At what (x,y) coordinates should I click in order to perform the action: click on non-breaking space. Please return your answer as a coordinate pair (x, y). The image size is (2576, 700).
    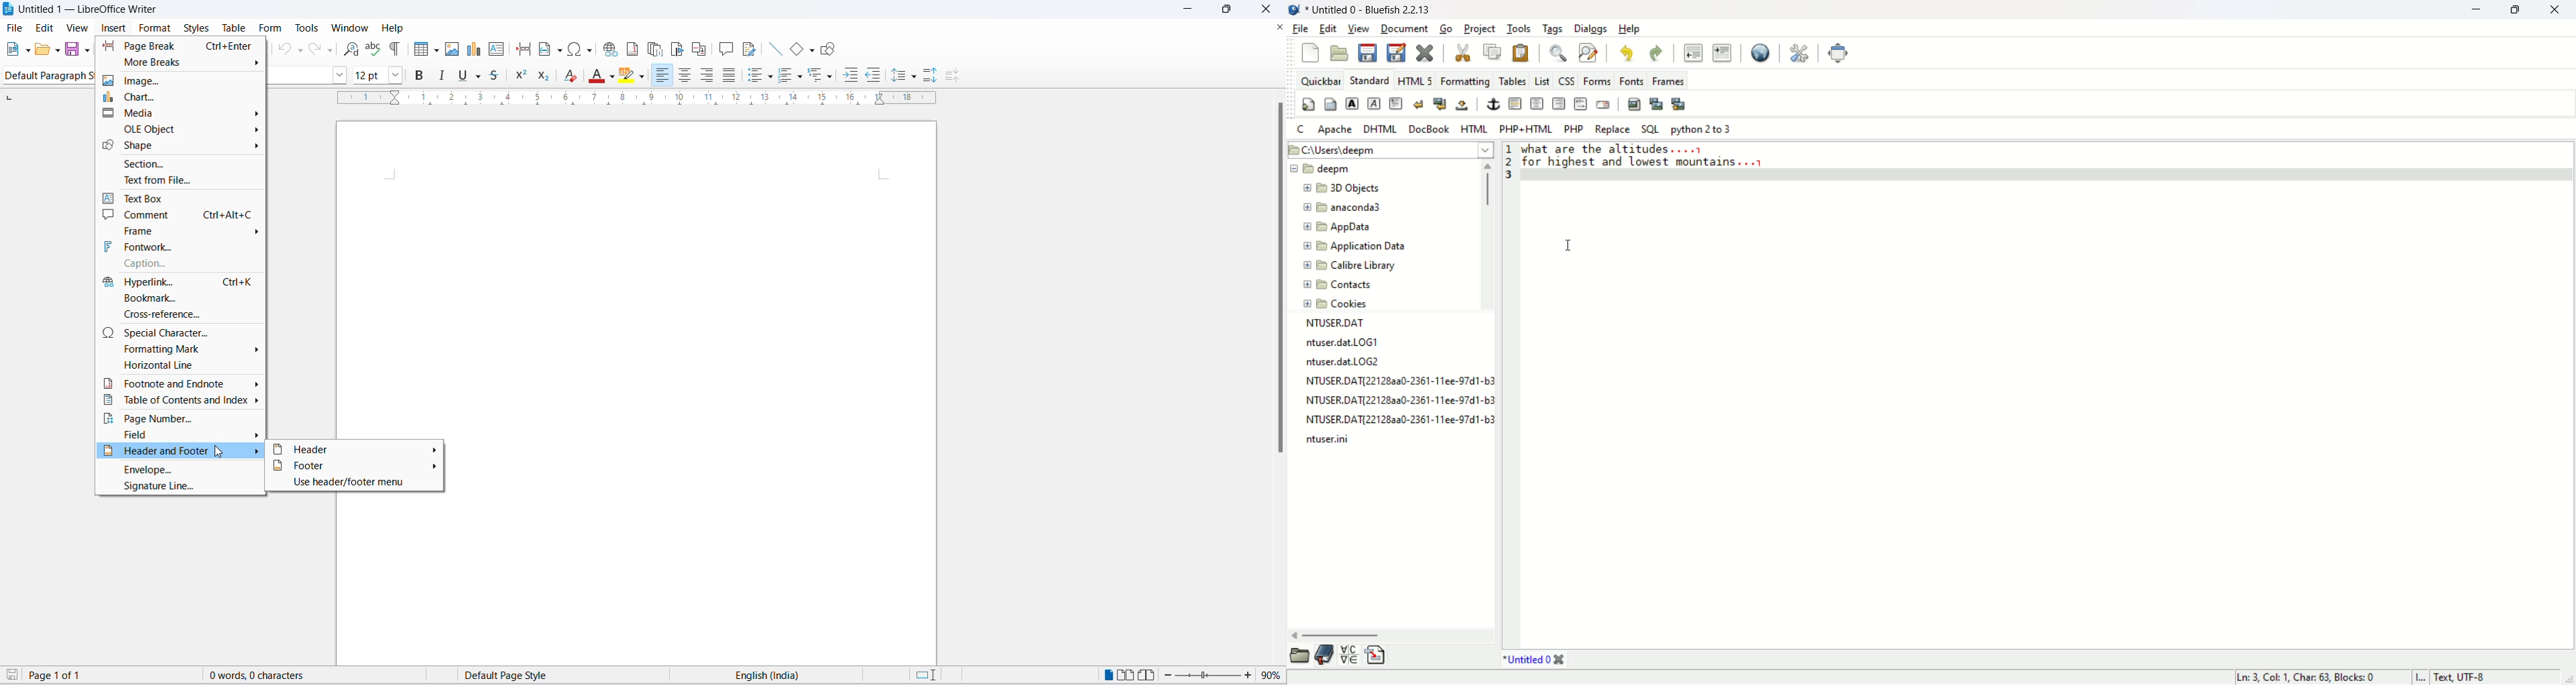
    Looking at the image, I should click on (1461, 105).